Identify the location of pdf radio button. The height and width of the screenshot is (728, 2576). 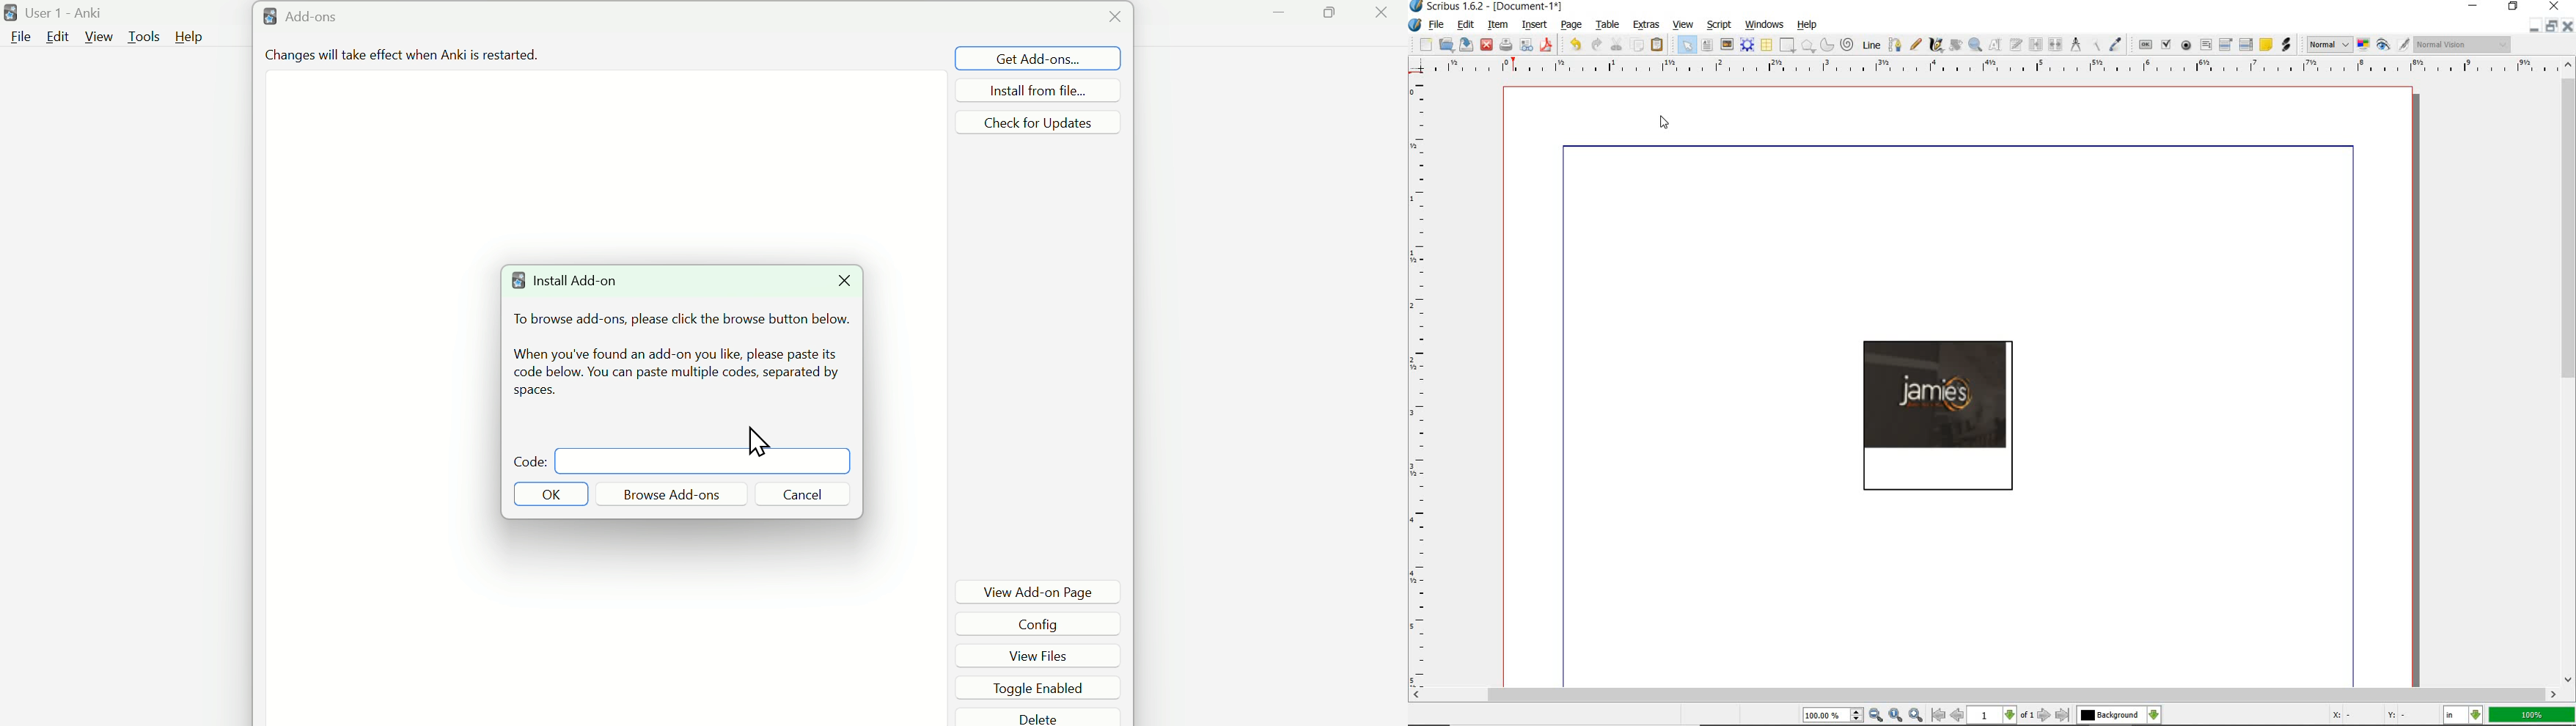
(2187, 46).